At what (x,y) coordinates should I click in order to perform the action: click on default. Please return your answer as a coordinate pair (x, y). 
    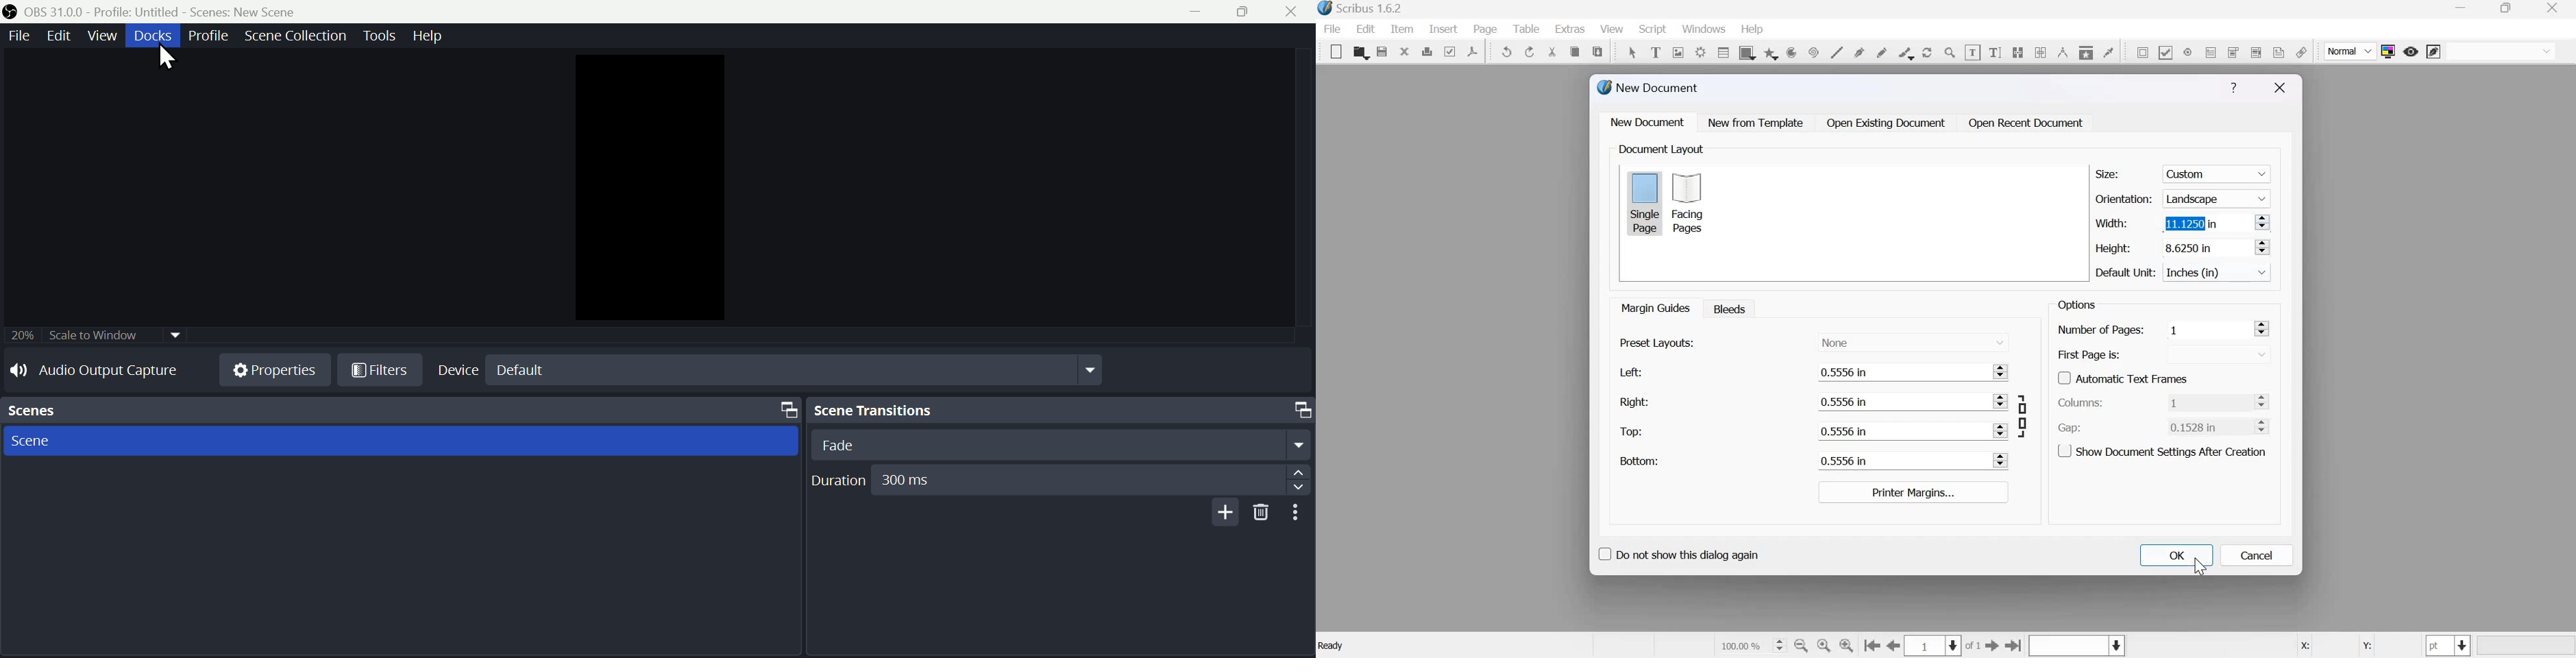
    Looking at the image, I should click on (798, 367).